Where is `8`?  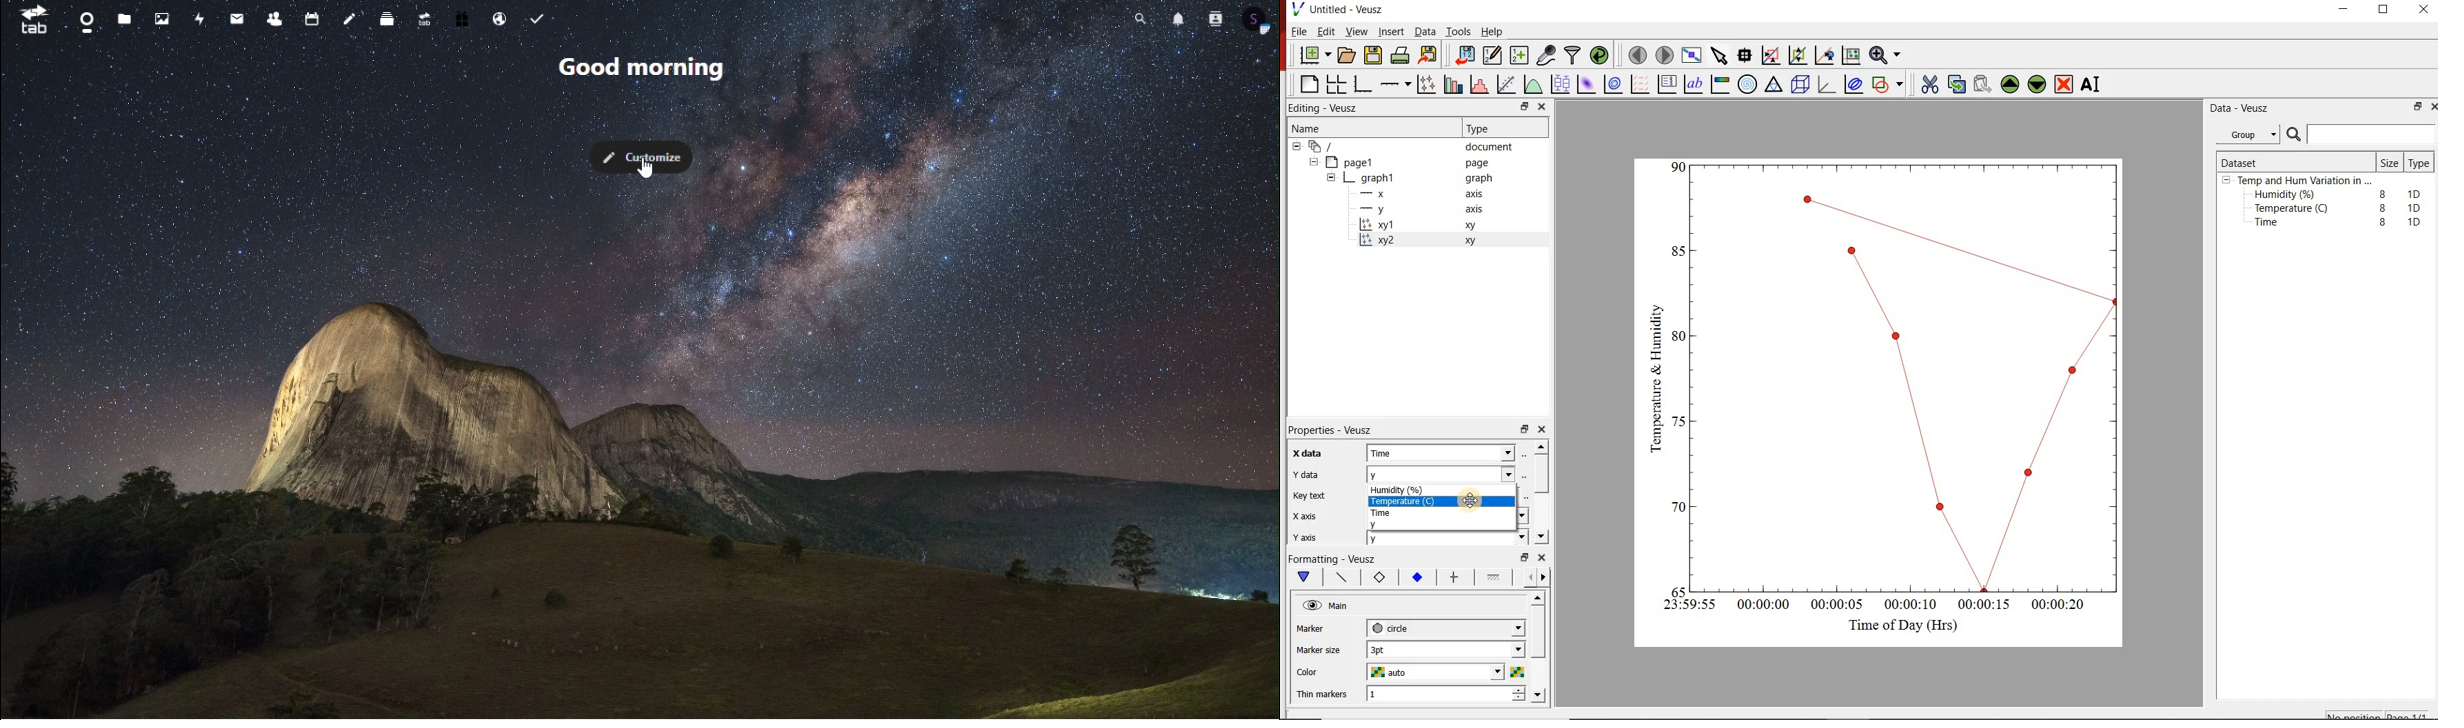
8 is located at coordinates (2383, 222).